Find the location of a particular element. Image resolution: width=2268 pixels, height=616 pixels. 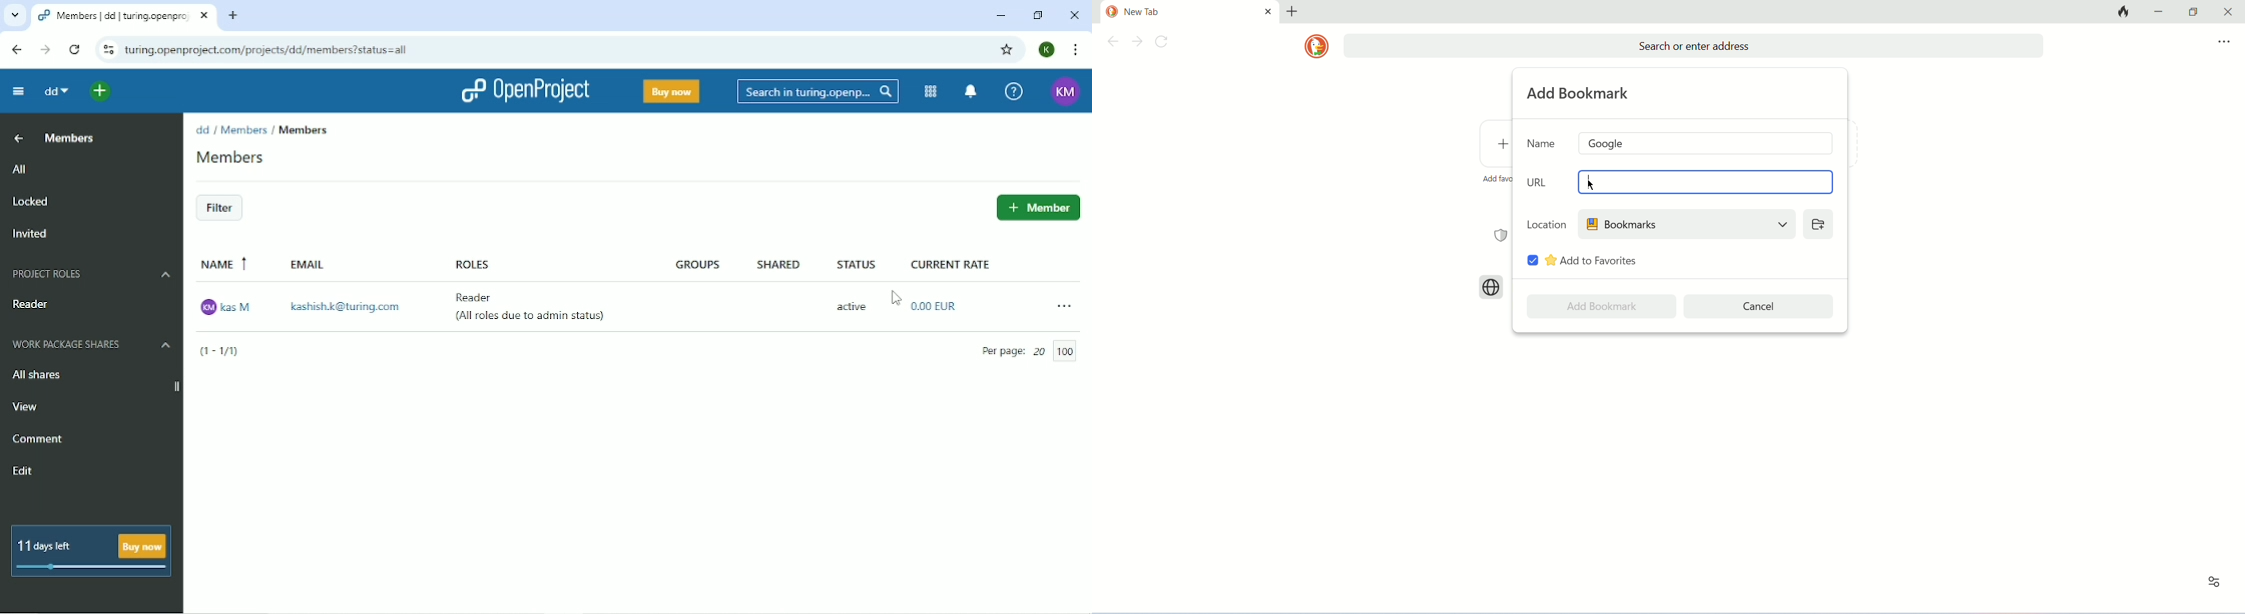

Account is located at coordinates (1065, 92).